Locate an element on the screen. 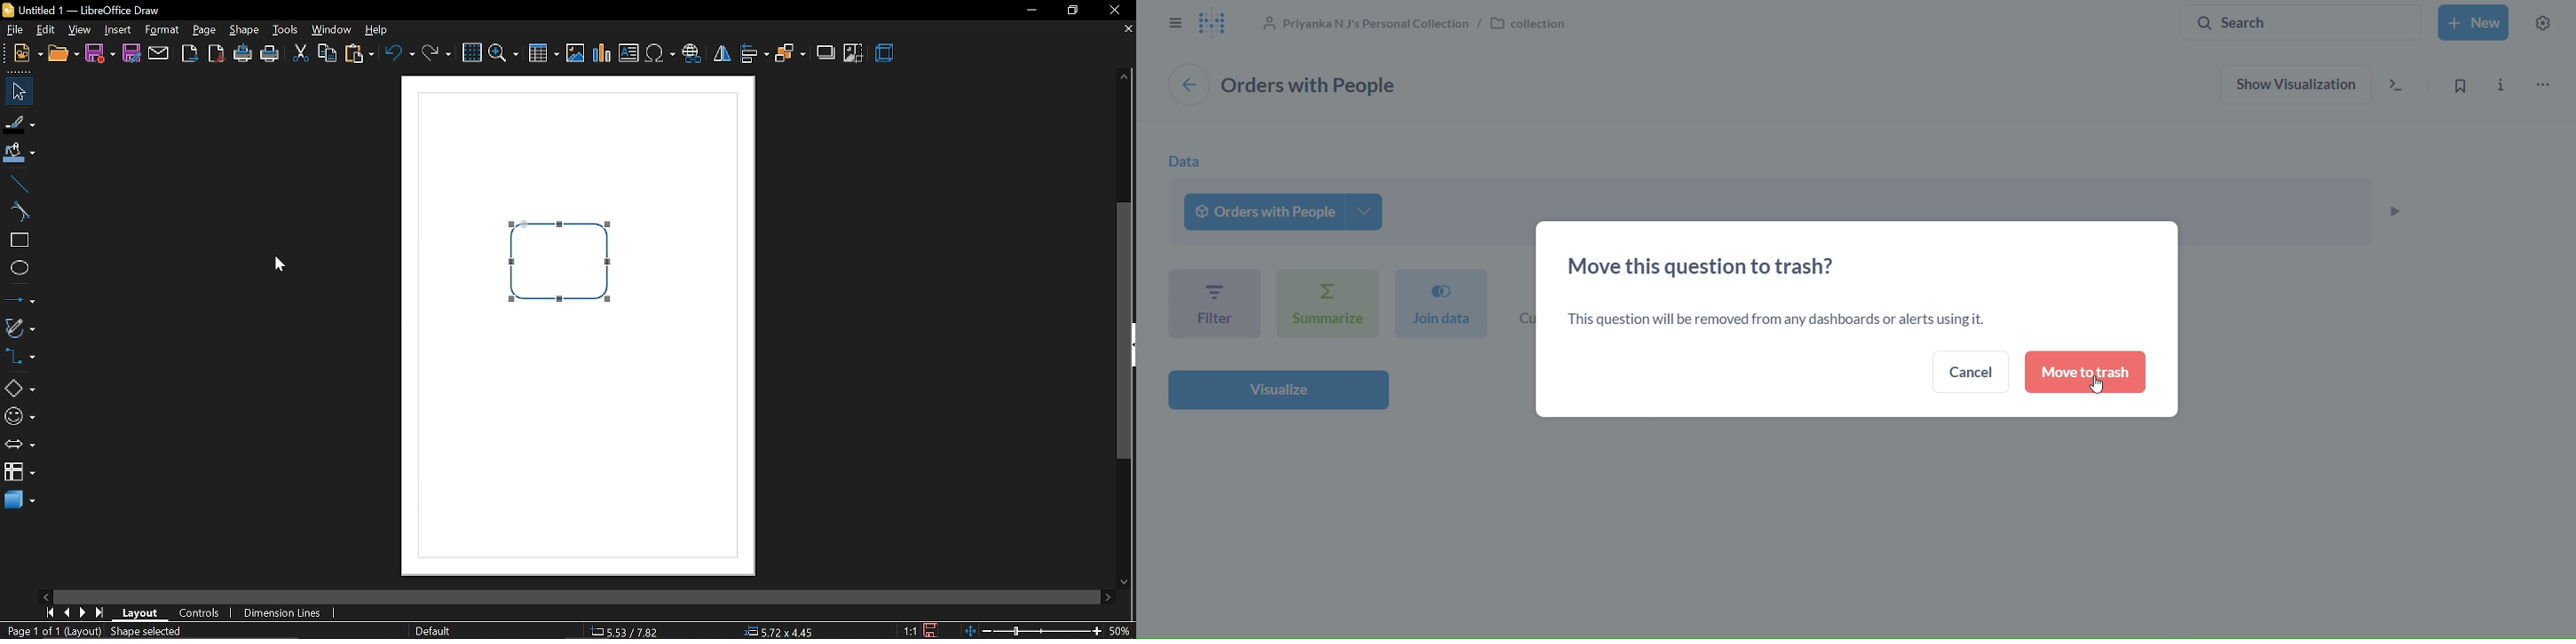  export as pdf is located at coordinates (217, 56).